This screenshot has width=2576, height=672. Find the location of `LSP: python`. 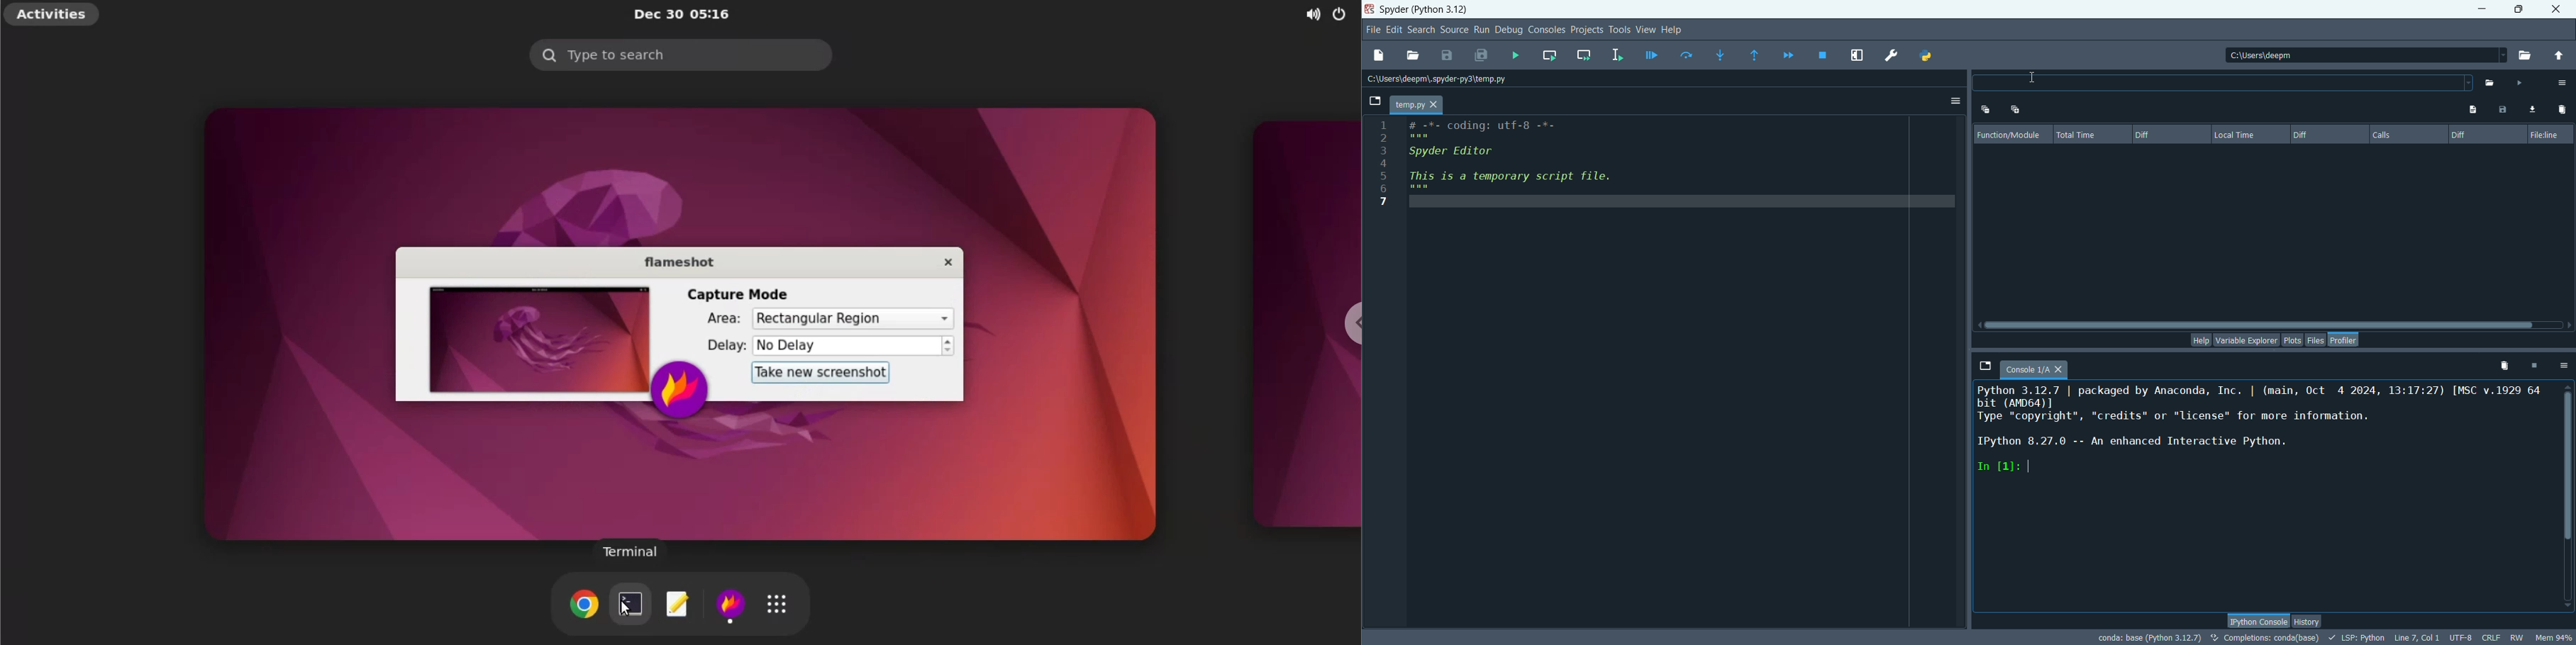

LSP: python is located at coordinates (2357, 637).